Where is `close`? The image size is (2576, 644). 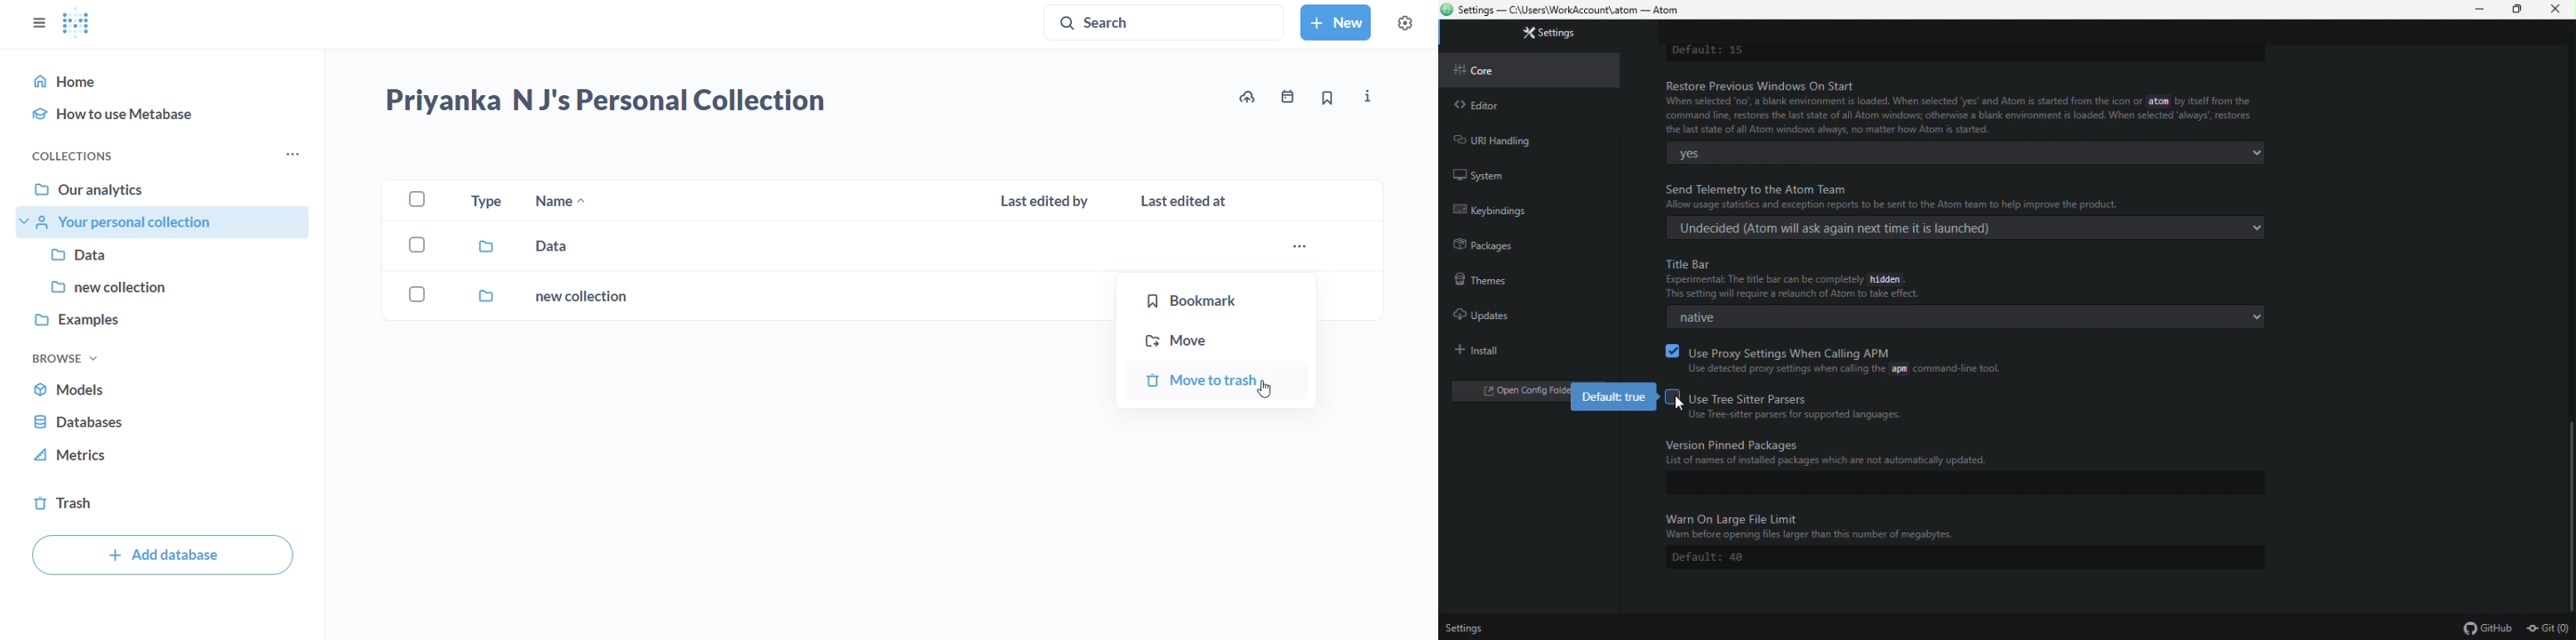
close is located at coordinates (2560, 10).